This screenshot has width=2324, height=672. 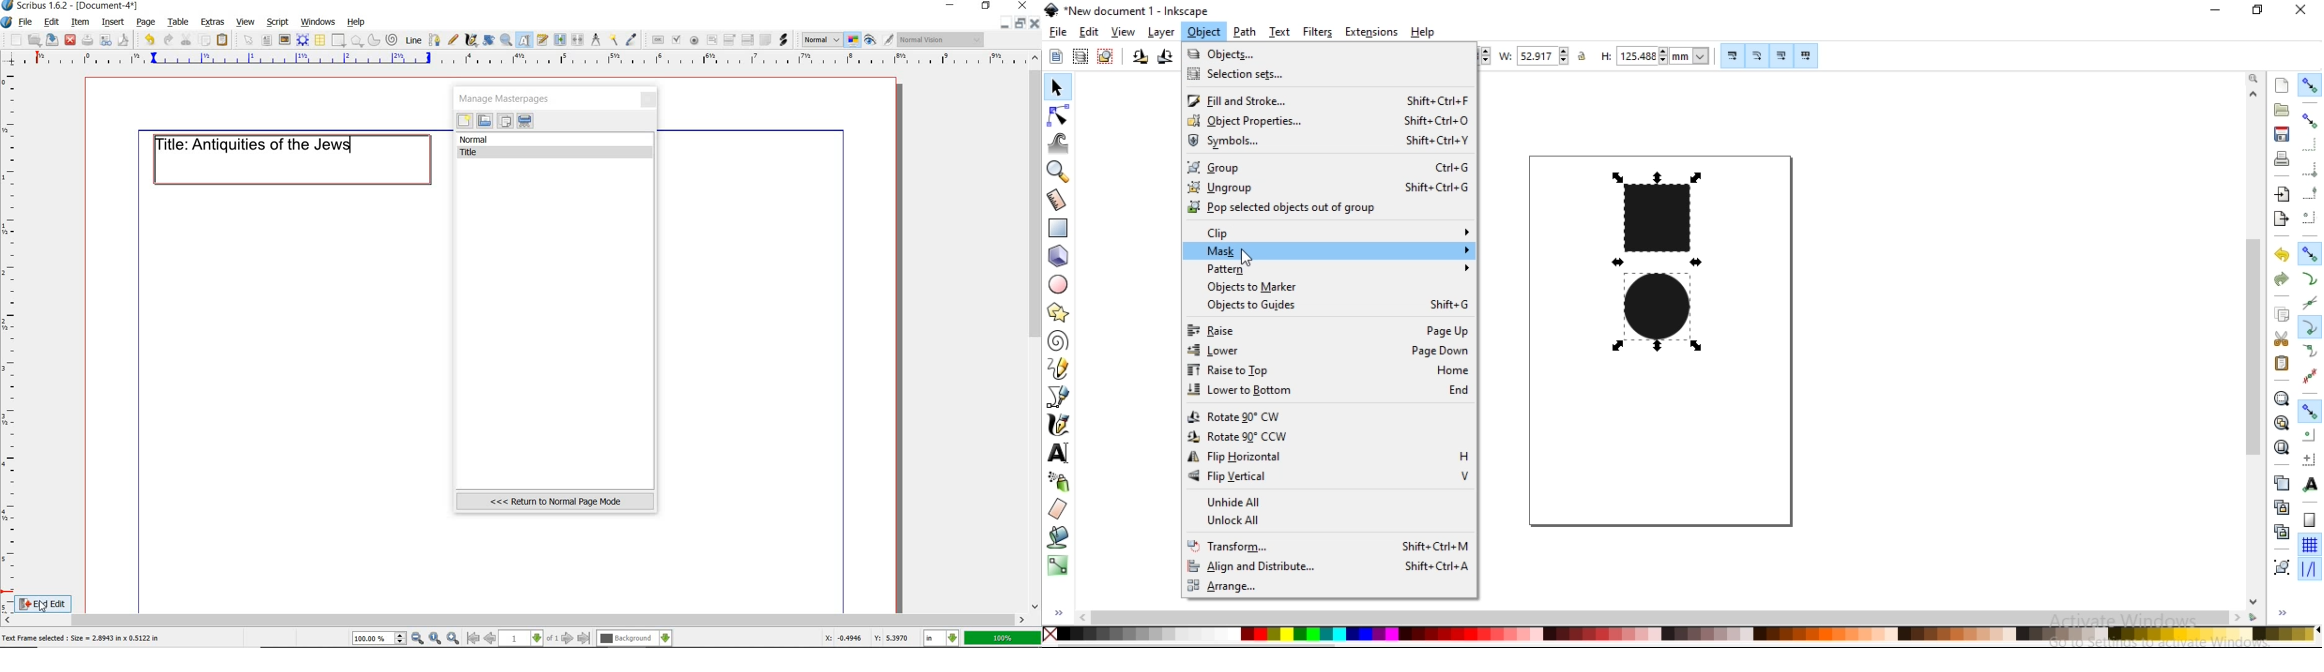 I want to click on view, so click(x=248, y=22).